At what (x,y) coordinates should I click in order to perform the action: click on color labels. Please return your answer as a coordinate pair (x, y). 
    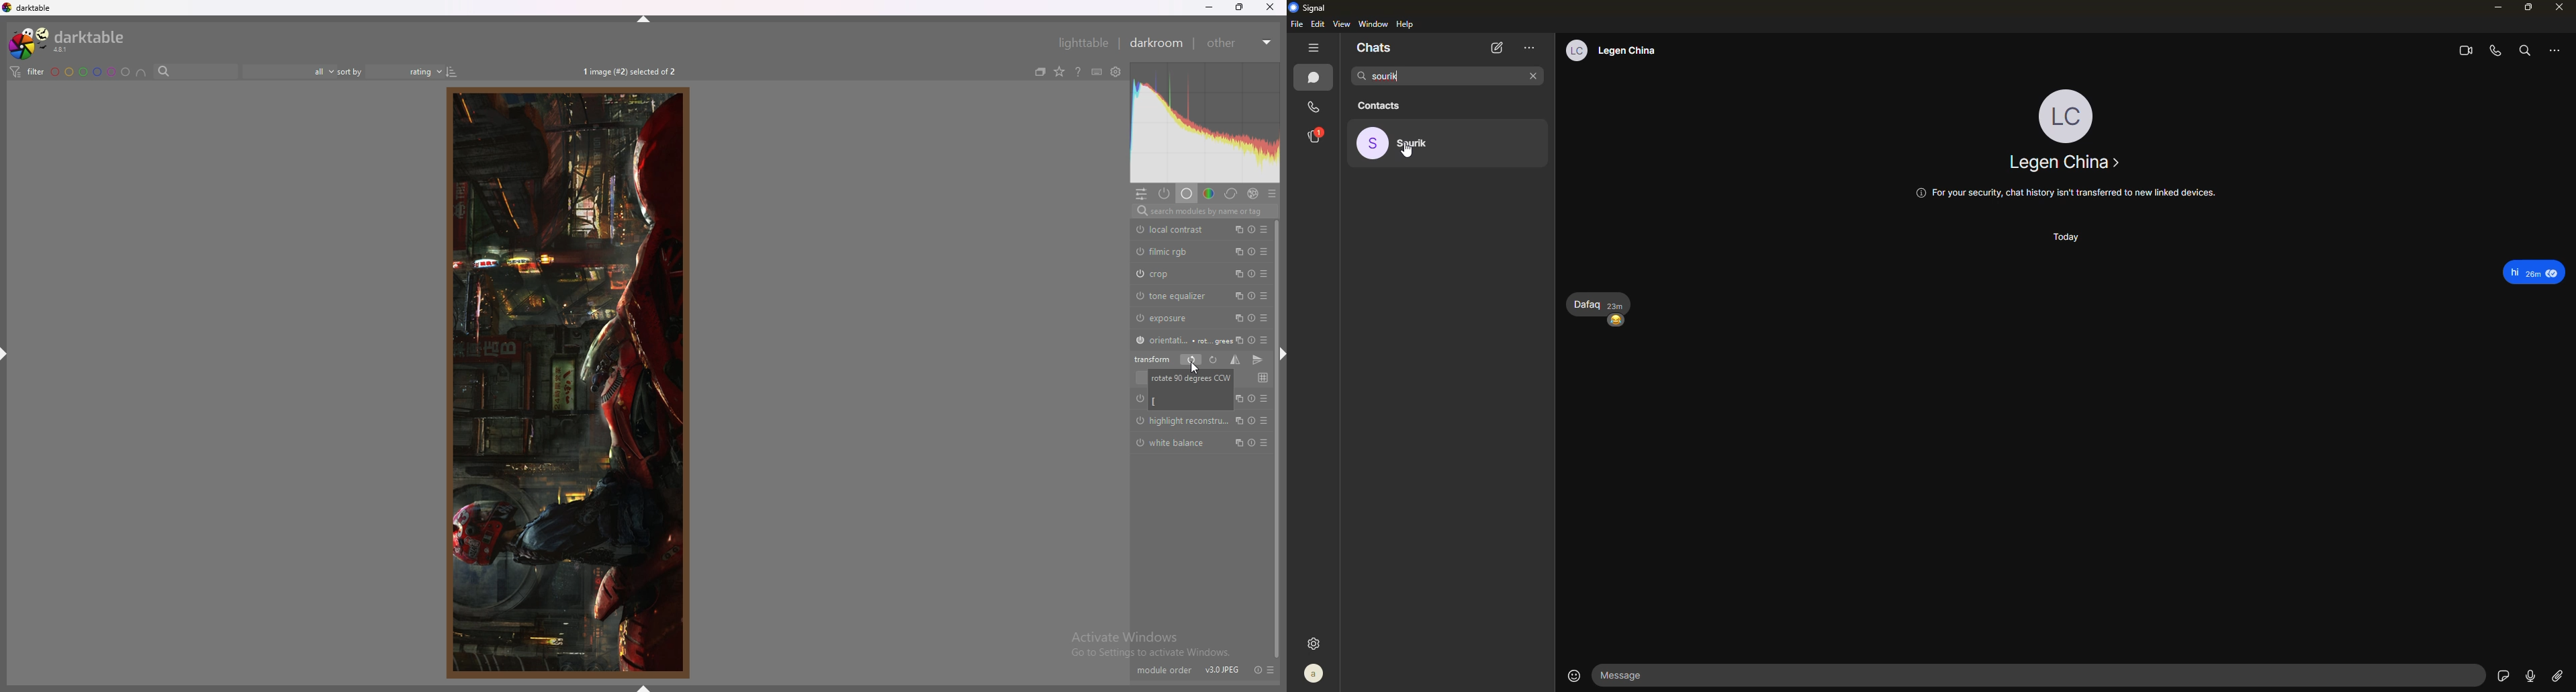
    Looking at the image, I should click on (90, 72).